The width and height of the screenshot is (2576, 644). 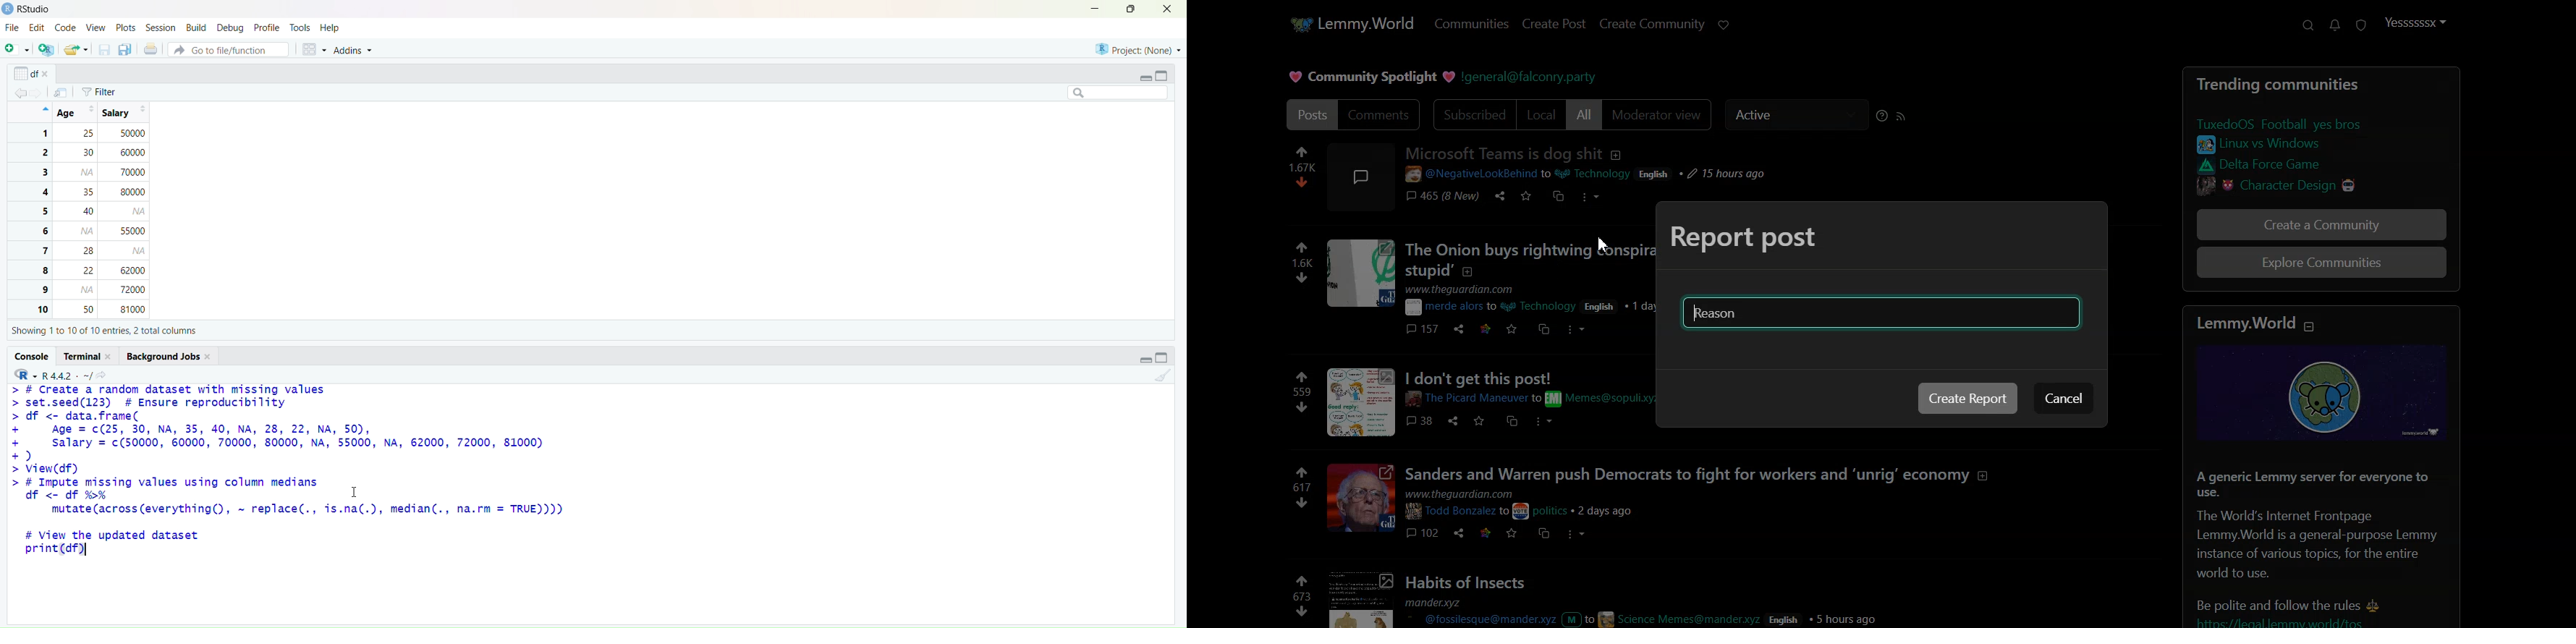 What do you see at coordinates (21, 91) in the screenshot?
I see `backward` at bounding box center [21, 91].